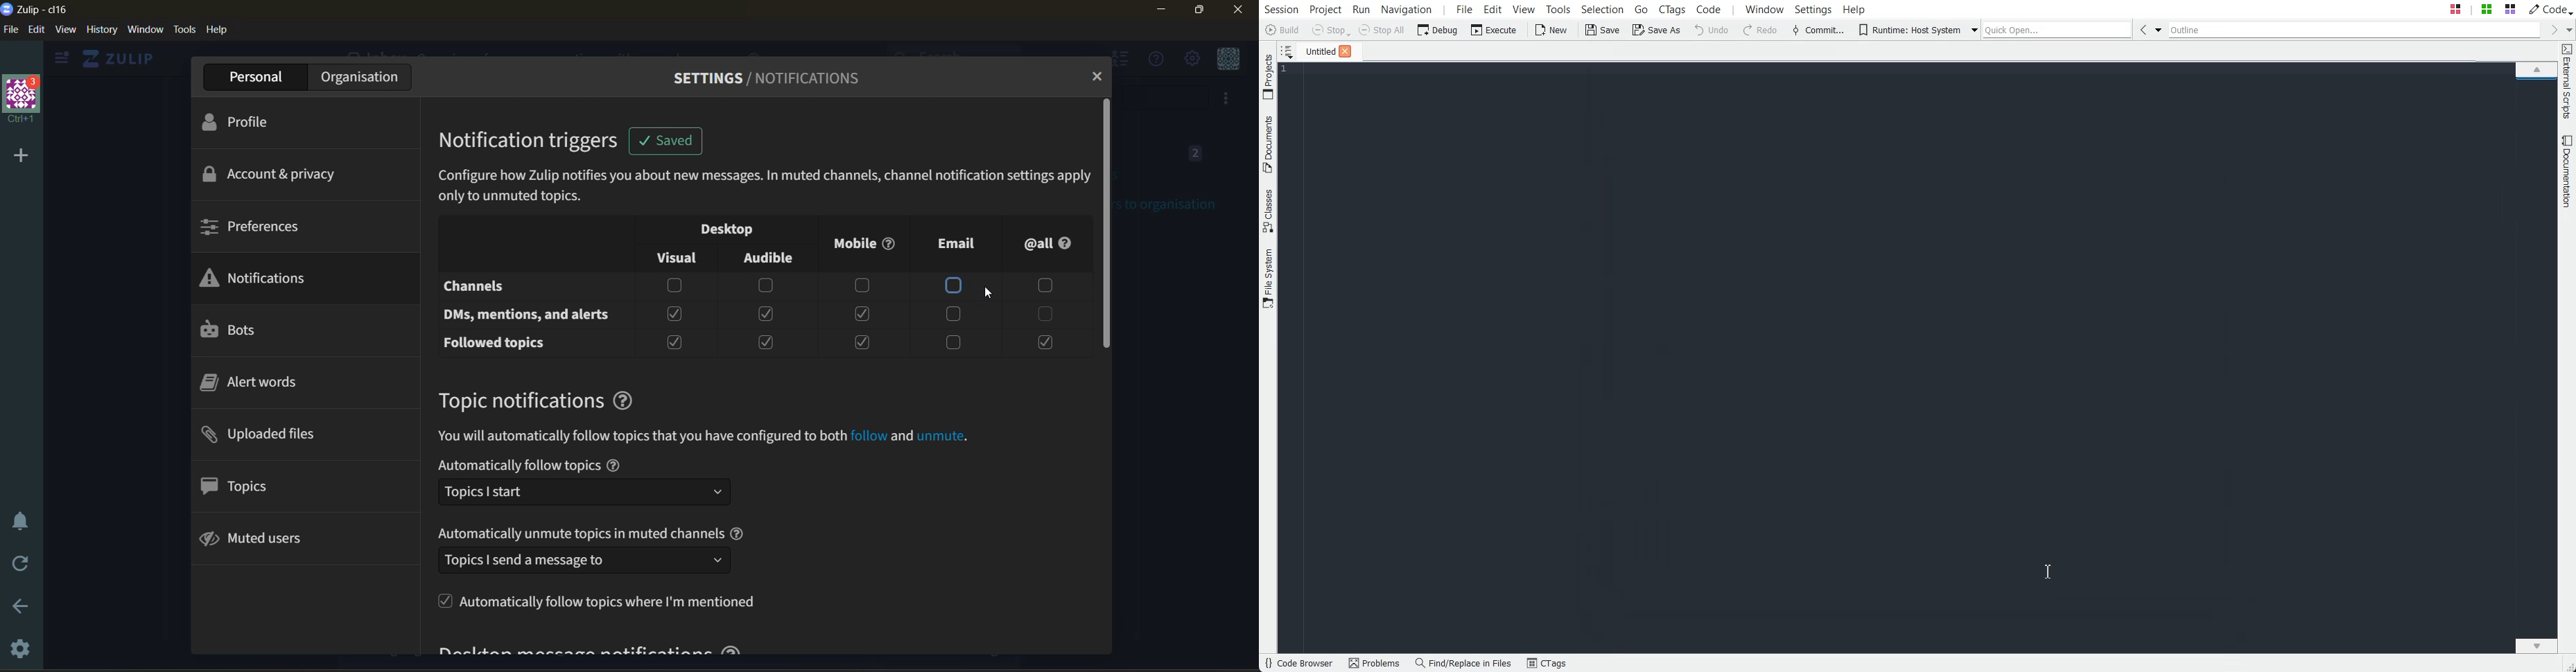 The image size is (2576, 672). Describe the element at coordinates (1163, 9) in the screenshot. I see `minimize` at that location.